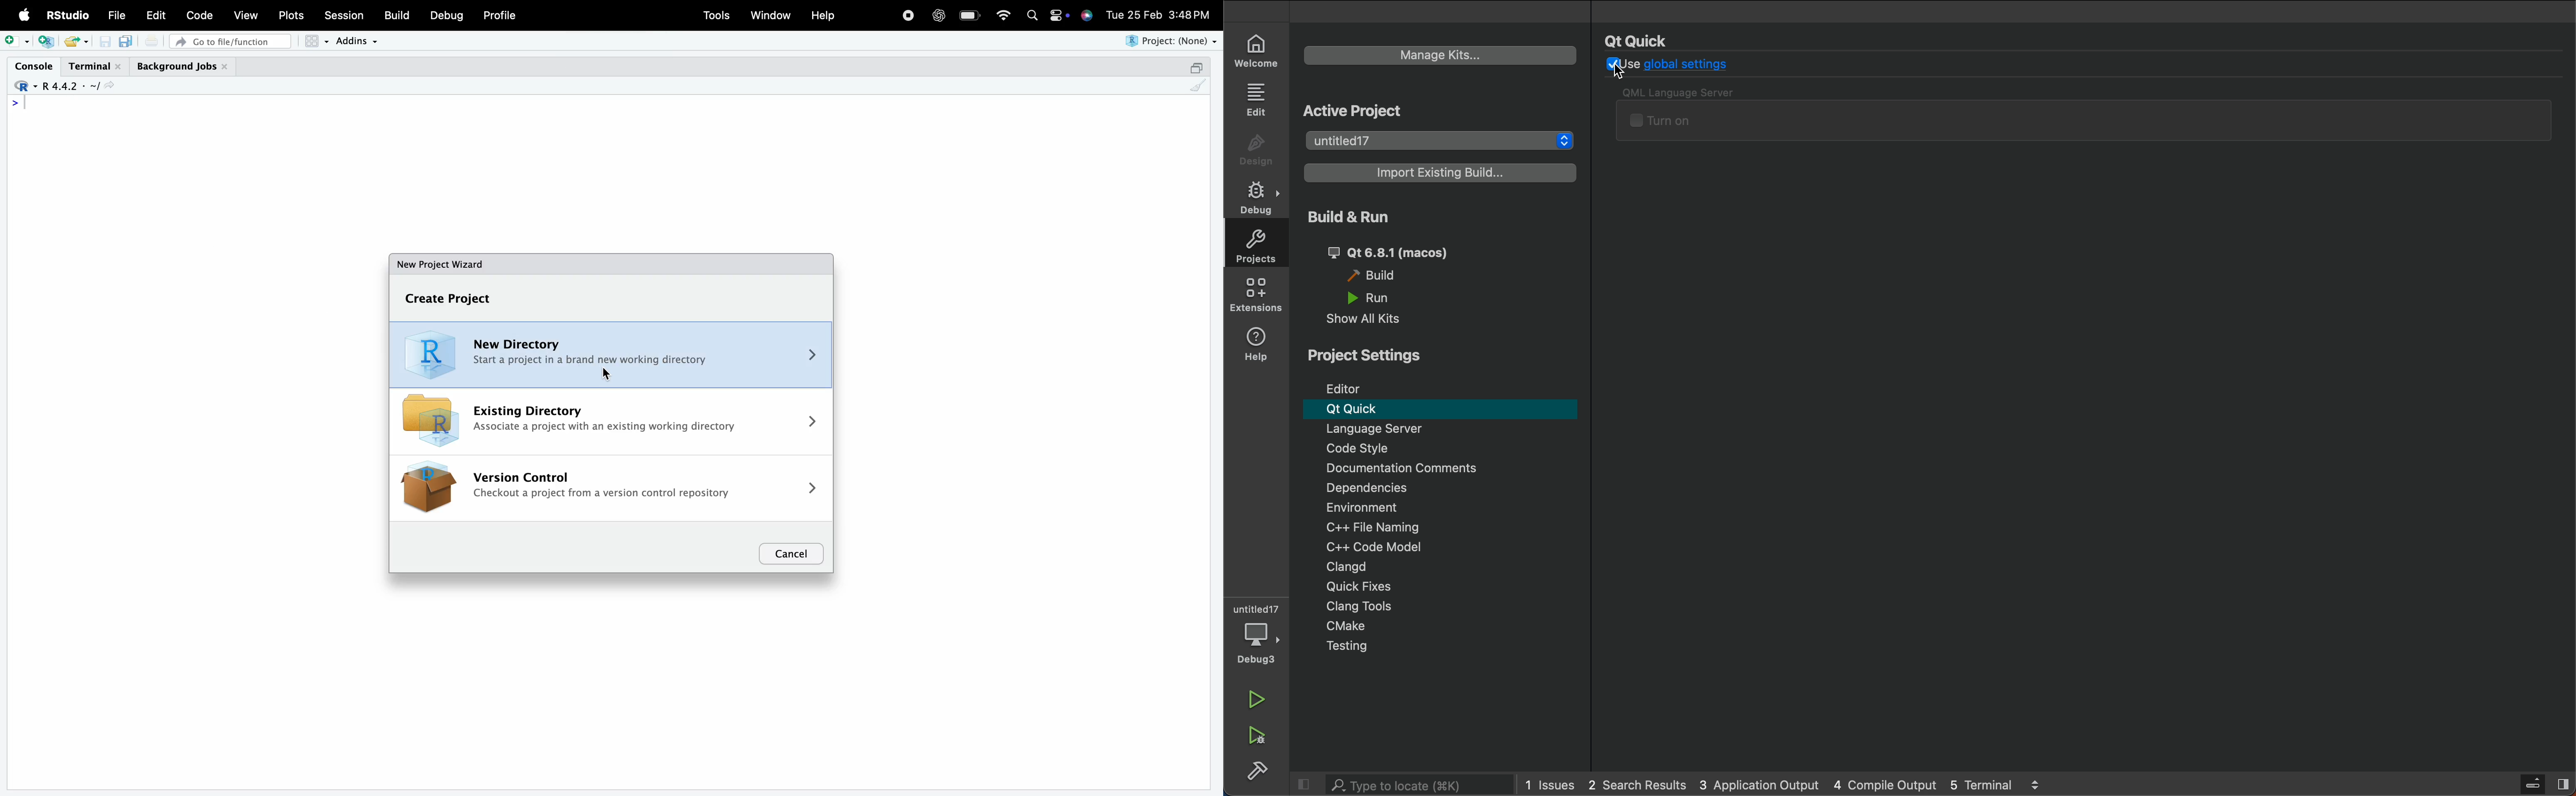 The image size is (2576, 812). I want to click on compile output, so click(1885, 783).